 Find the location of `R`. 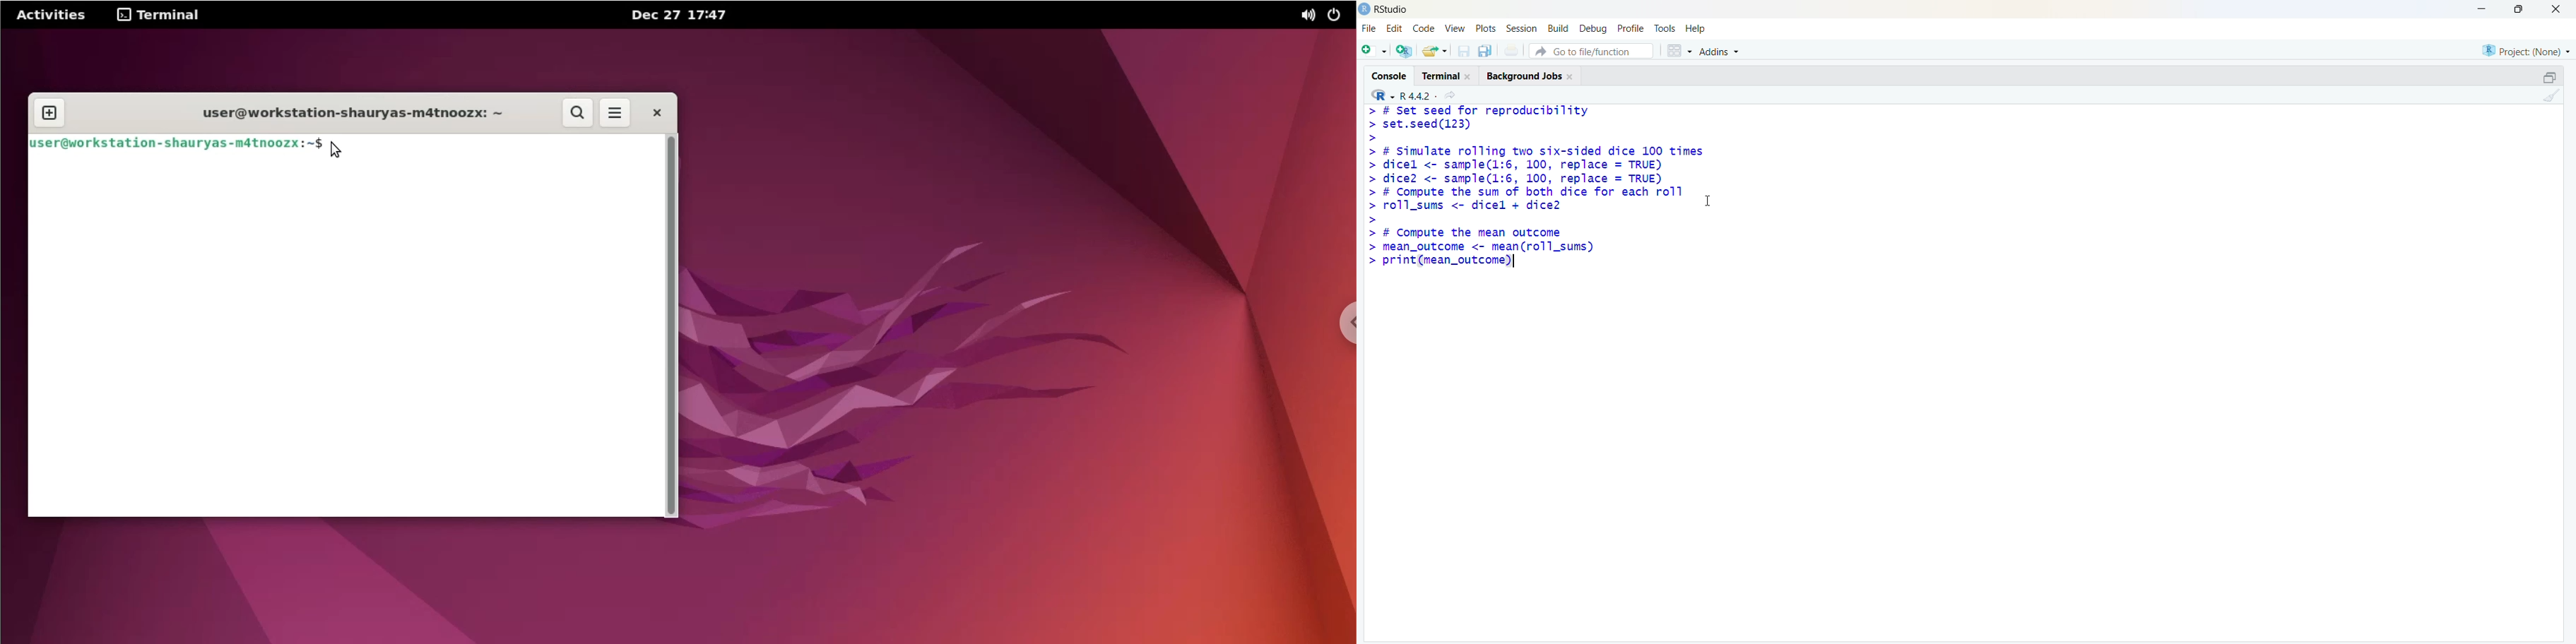

R is located at coordinates (1382, 95).